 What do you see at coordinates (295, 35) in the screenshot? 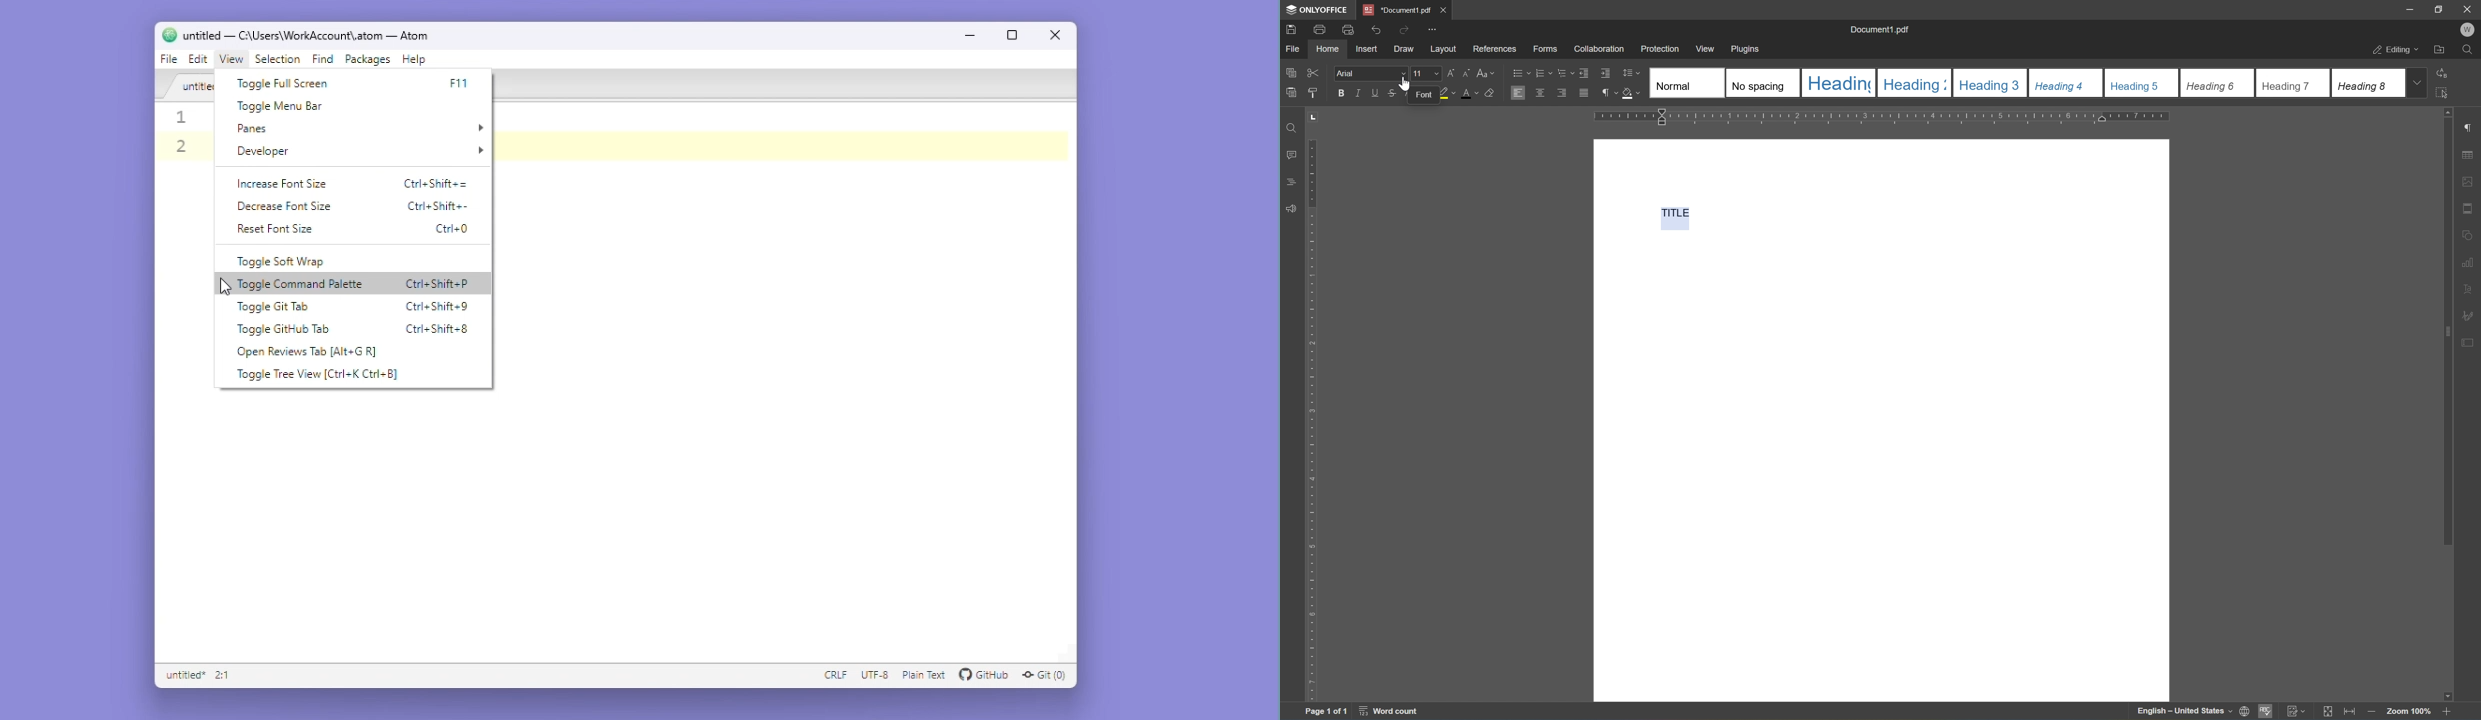
I see `‘untitled — CA\Users\WorkAccount\ atom — Atom` at bounding box center [295, 35].